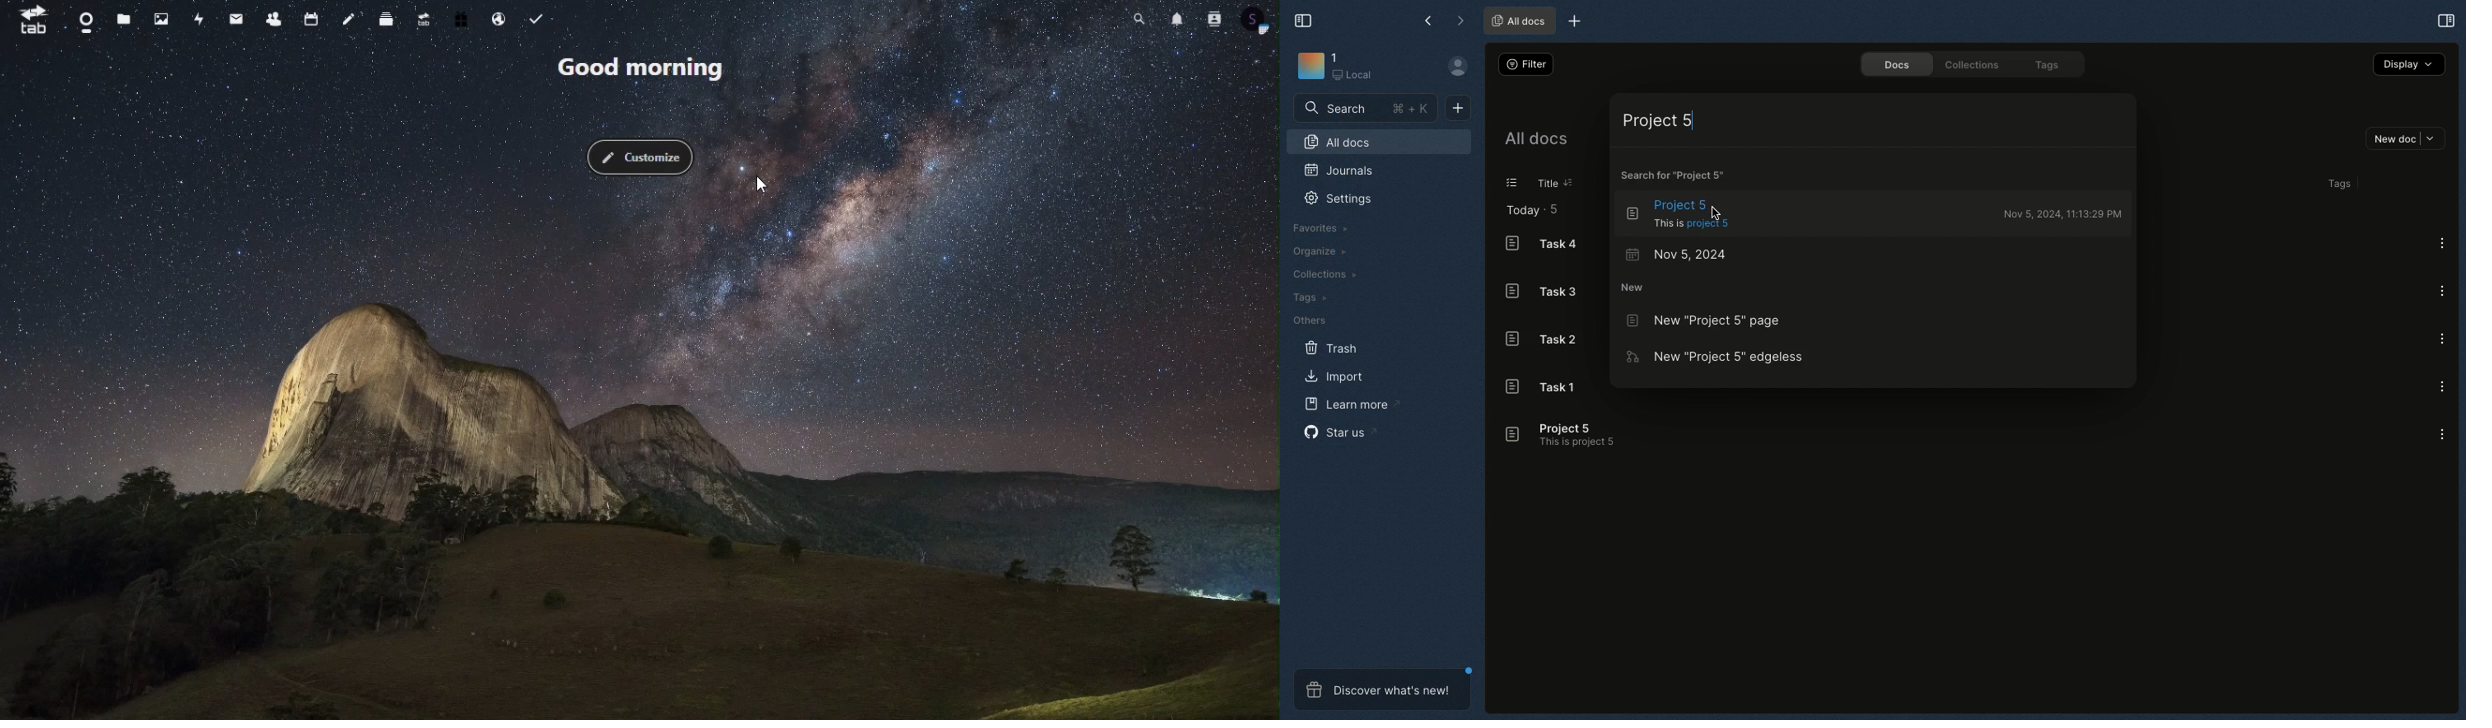  I want to click on Organize, so click(1316, 251).